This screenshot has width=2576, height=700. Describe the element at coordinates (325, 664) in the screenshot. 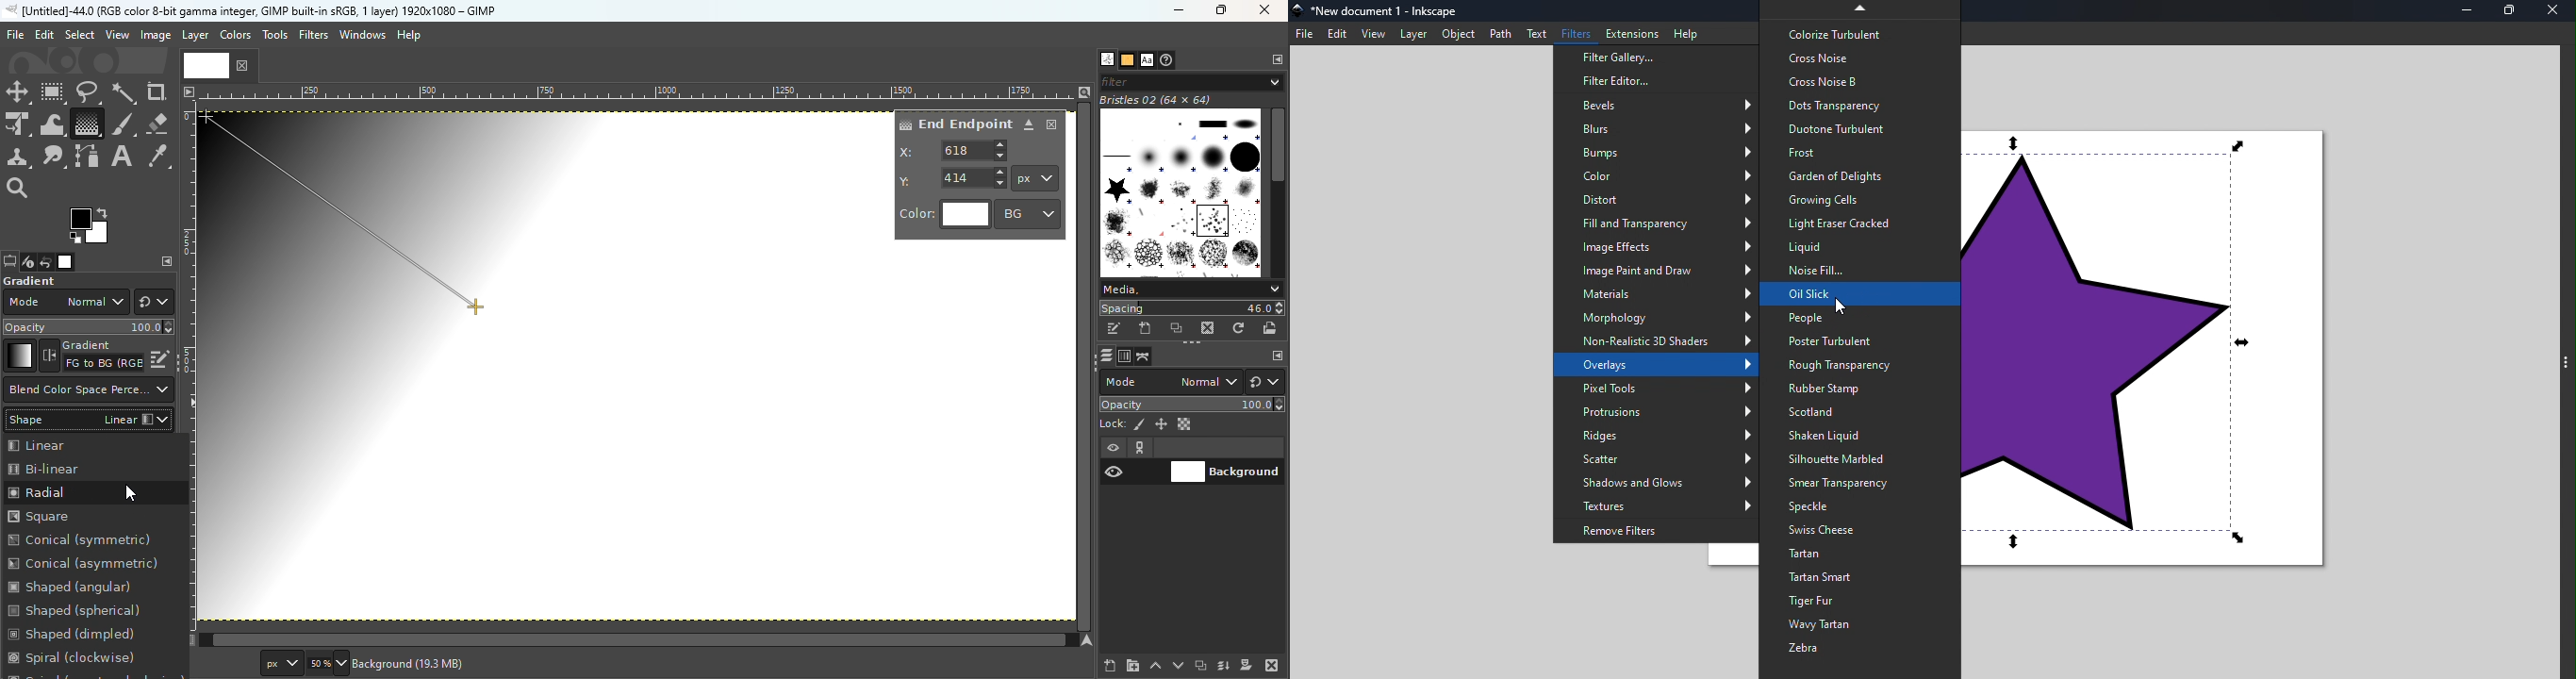

I see `Enter image size` at that location.